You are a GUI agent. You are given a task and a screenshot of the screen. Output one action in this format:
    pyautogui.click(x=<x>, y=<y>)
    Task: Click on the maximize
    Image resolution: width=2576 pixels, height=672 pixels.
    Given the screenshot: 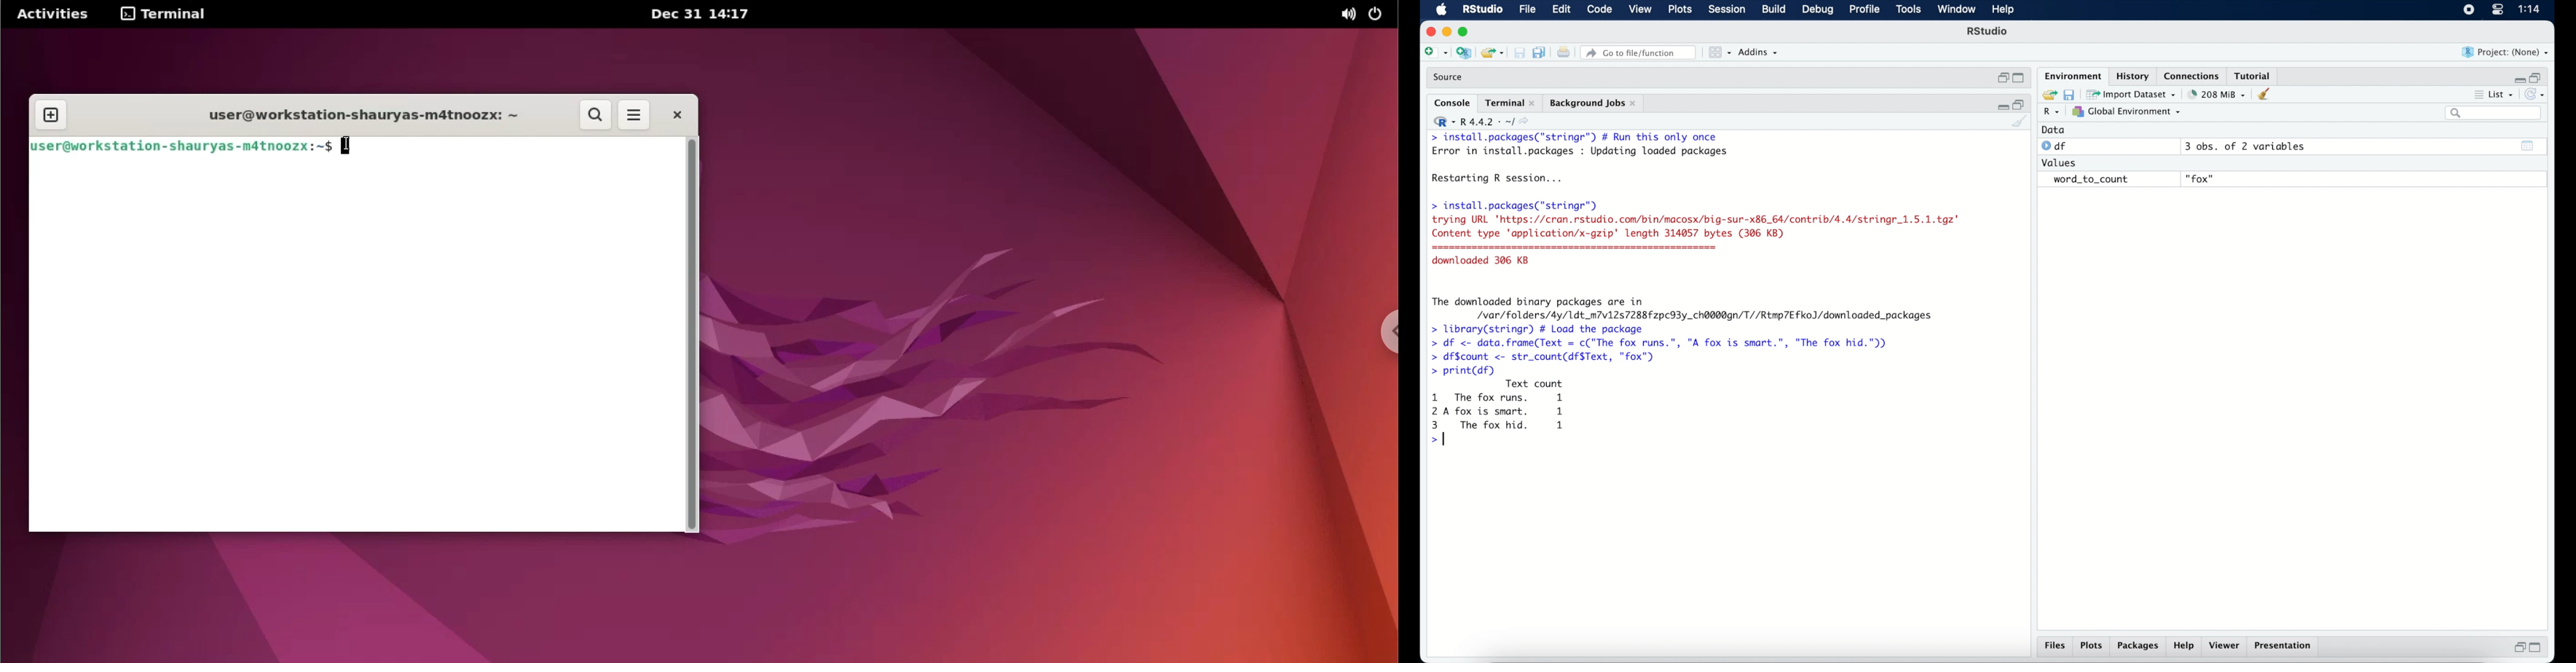 What is the action you would take?
    pyautogui.click(x=2021, y=79)
    